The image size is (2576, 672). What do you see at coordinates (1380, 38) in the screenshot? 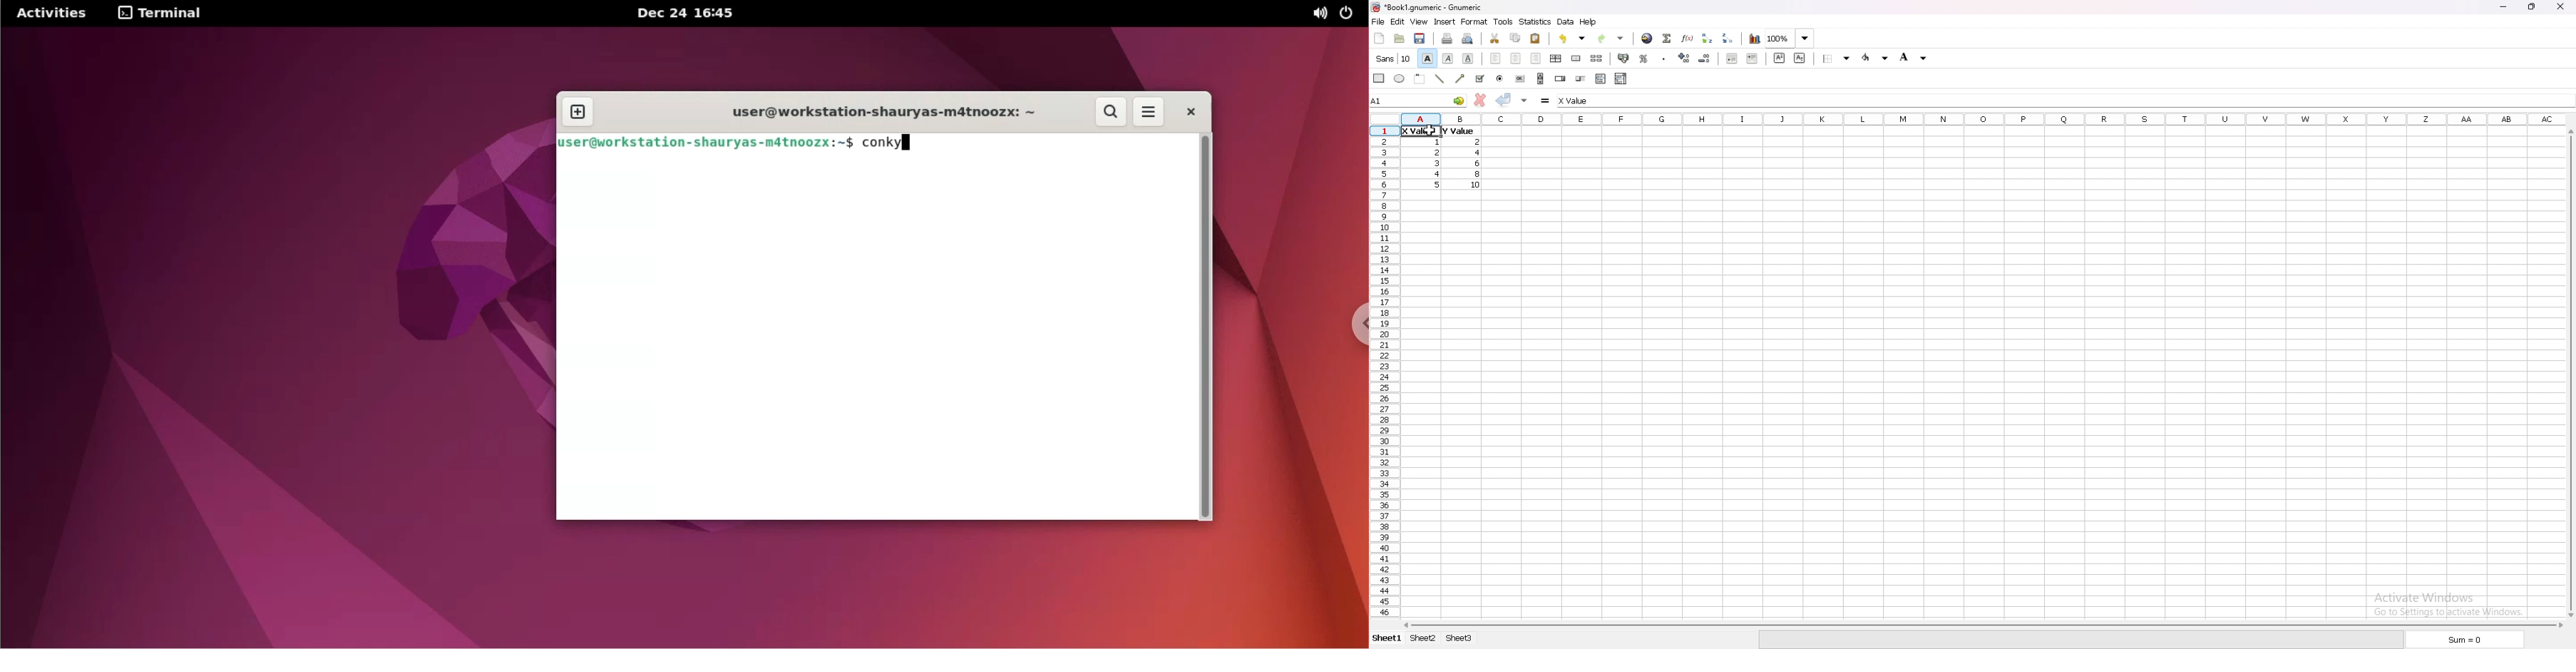
I see `new` at bounding box center [1380, 38].